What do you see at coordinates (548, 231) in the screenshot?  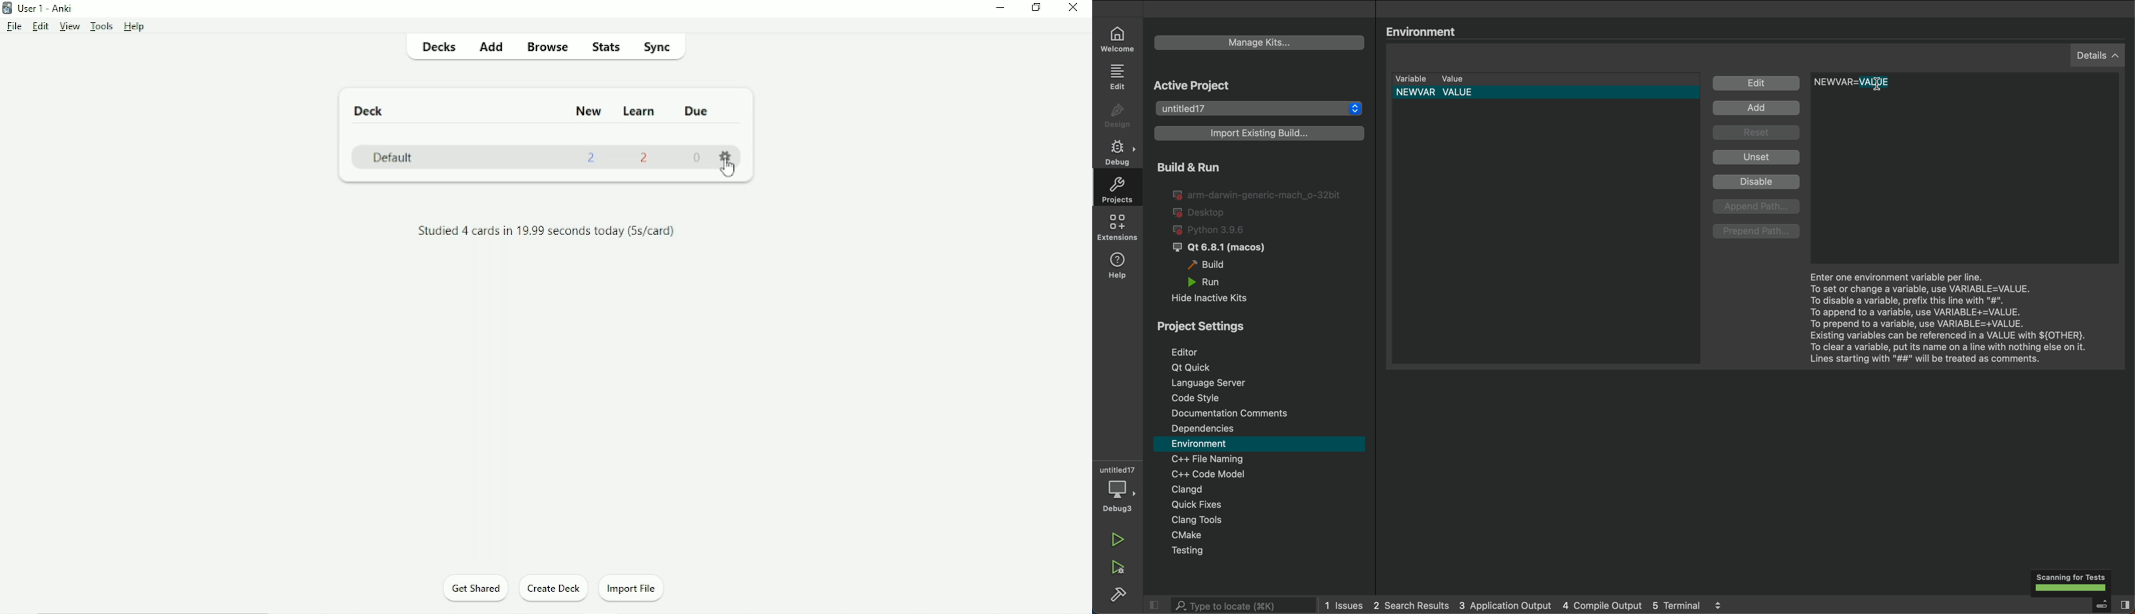 I see `Studied 4 cards in 19.99 seconds today (5s/card)` at bounding box center [548, 231].